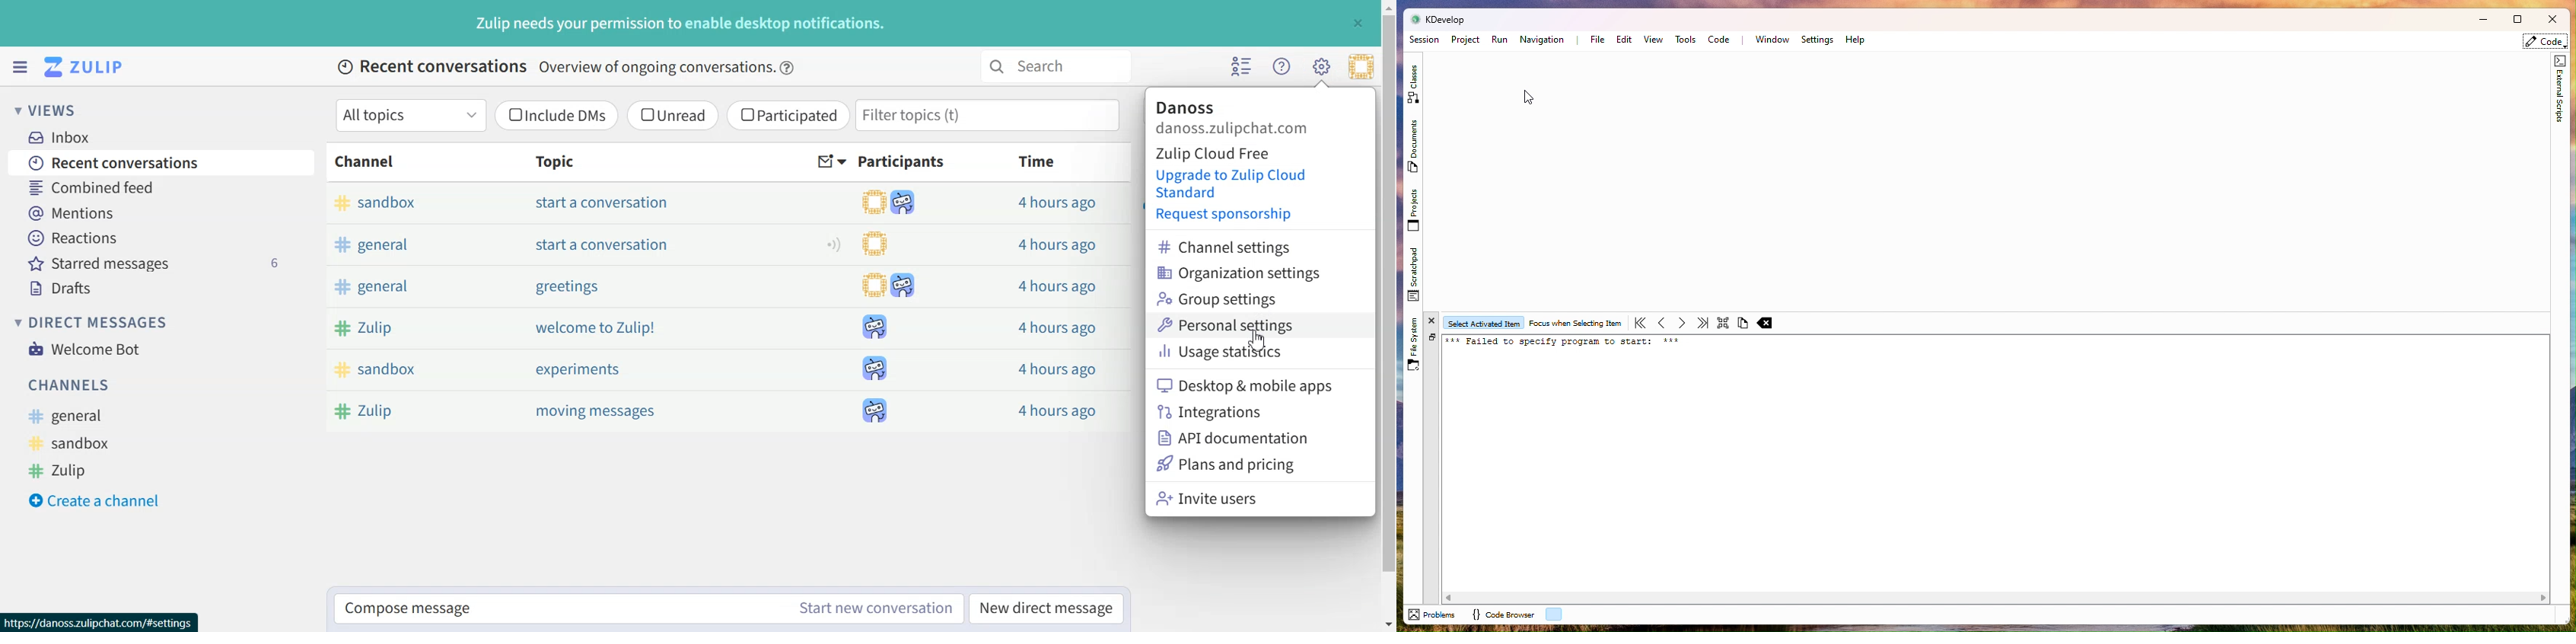 The width and height of the screenshot is (2576, 644). What do you see at coordinates (1220, 214) in the screenshot?
I see `Request sponsorship` at bounding box center [1220, 214].